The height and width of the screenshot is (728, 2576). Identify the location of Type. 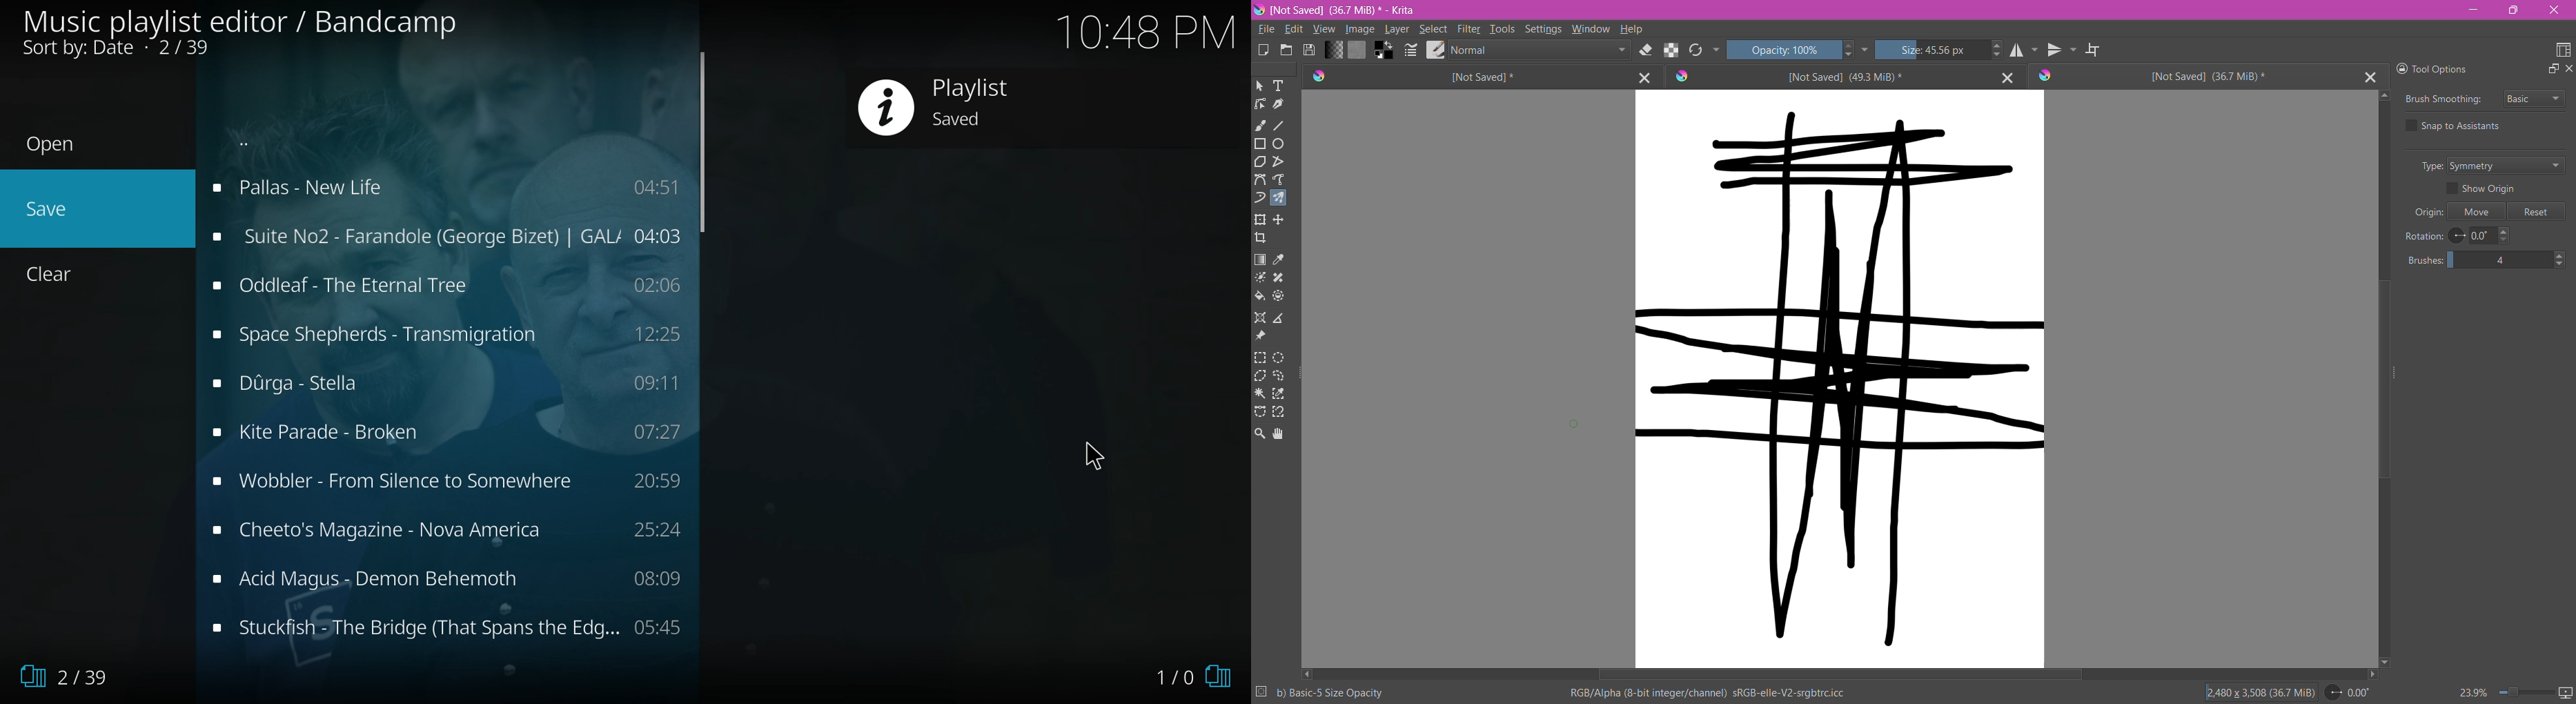
(2428, 166).